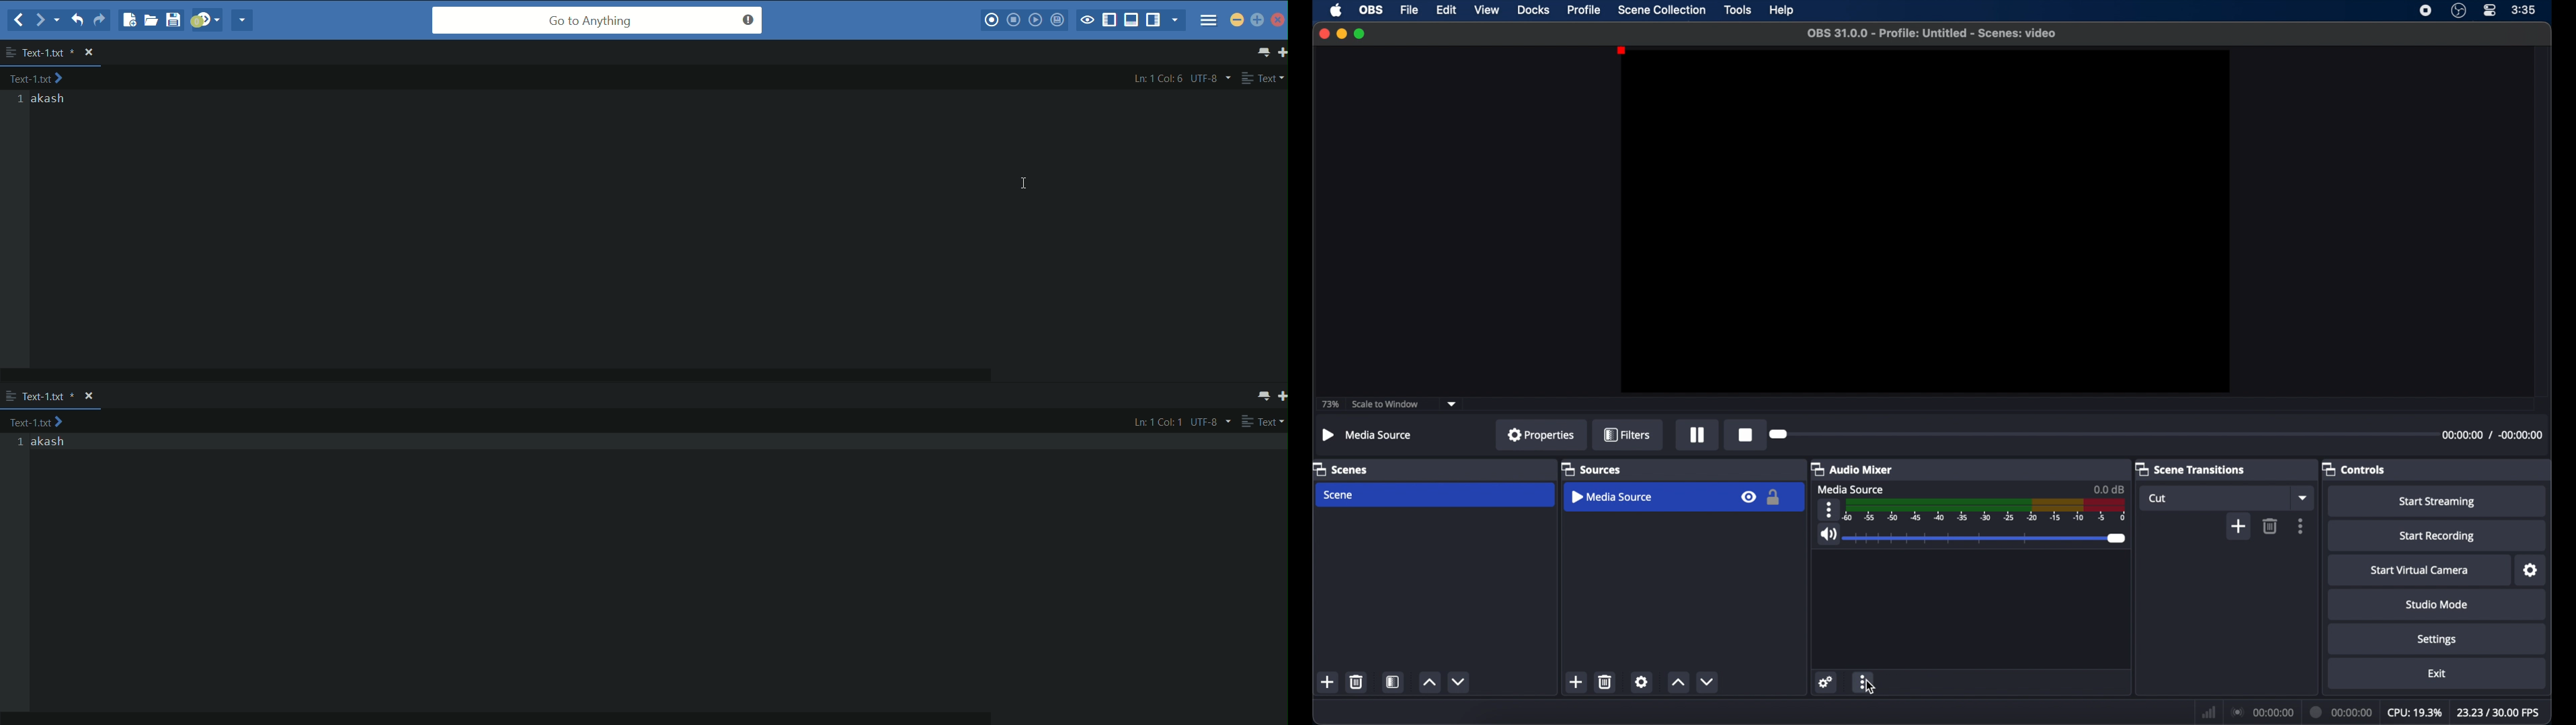  What do you see at coordinates (1707, 681) in the screenshot?
I see `decrement` at bounding box center [1707, 681].